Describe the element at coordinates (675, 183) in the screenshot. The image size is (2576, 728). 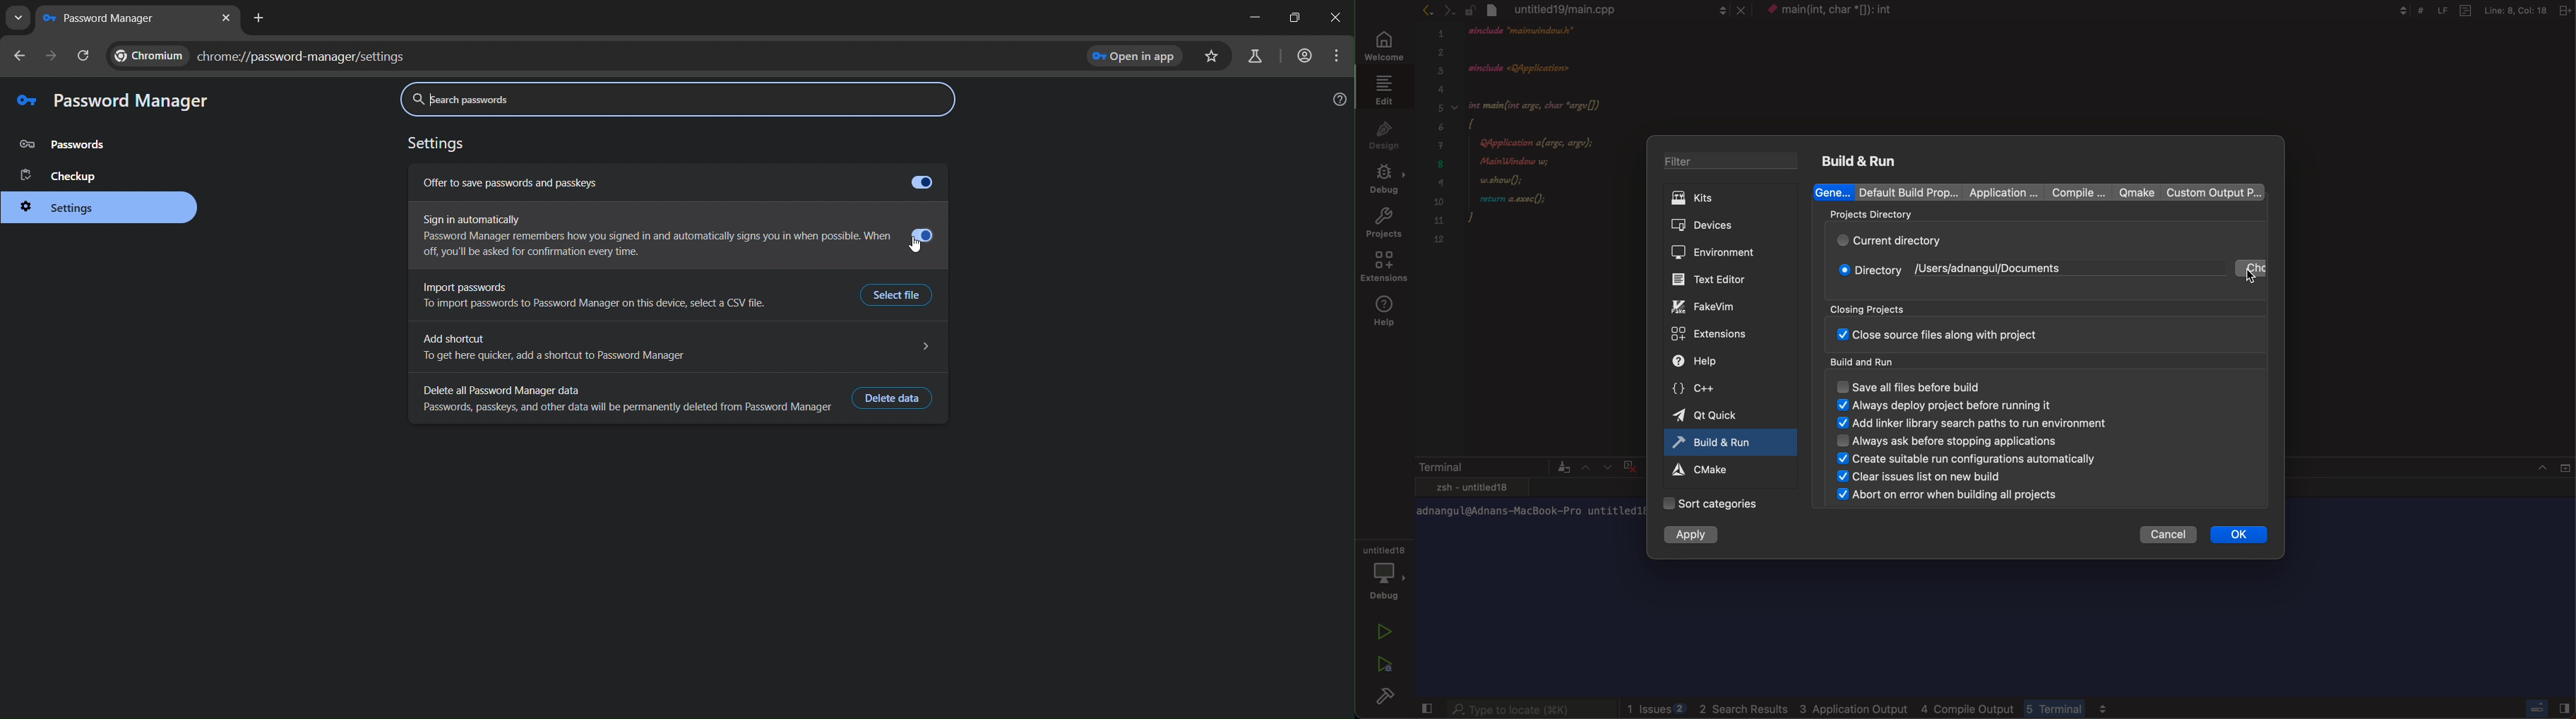
I see `Offer to save passwords and passkeys` at that location.